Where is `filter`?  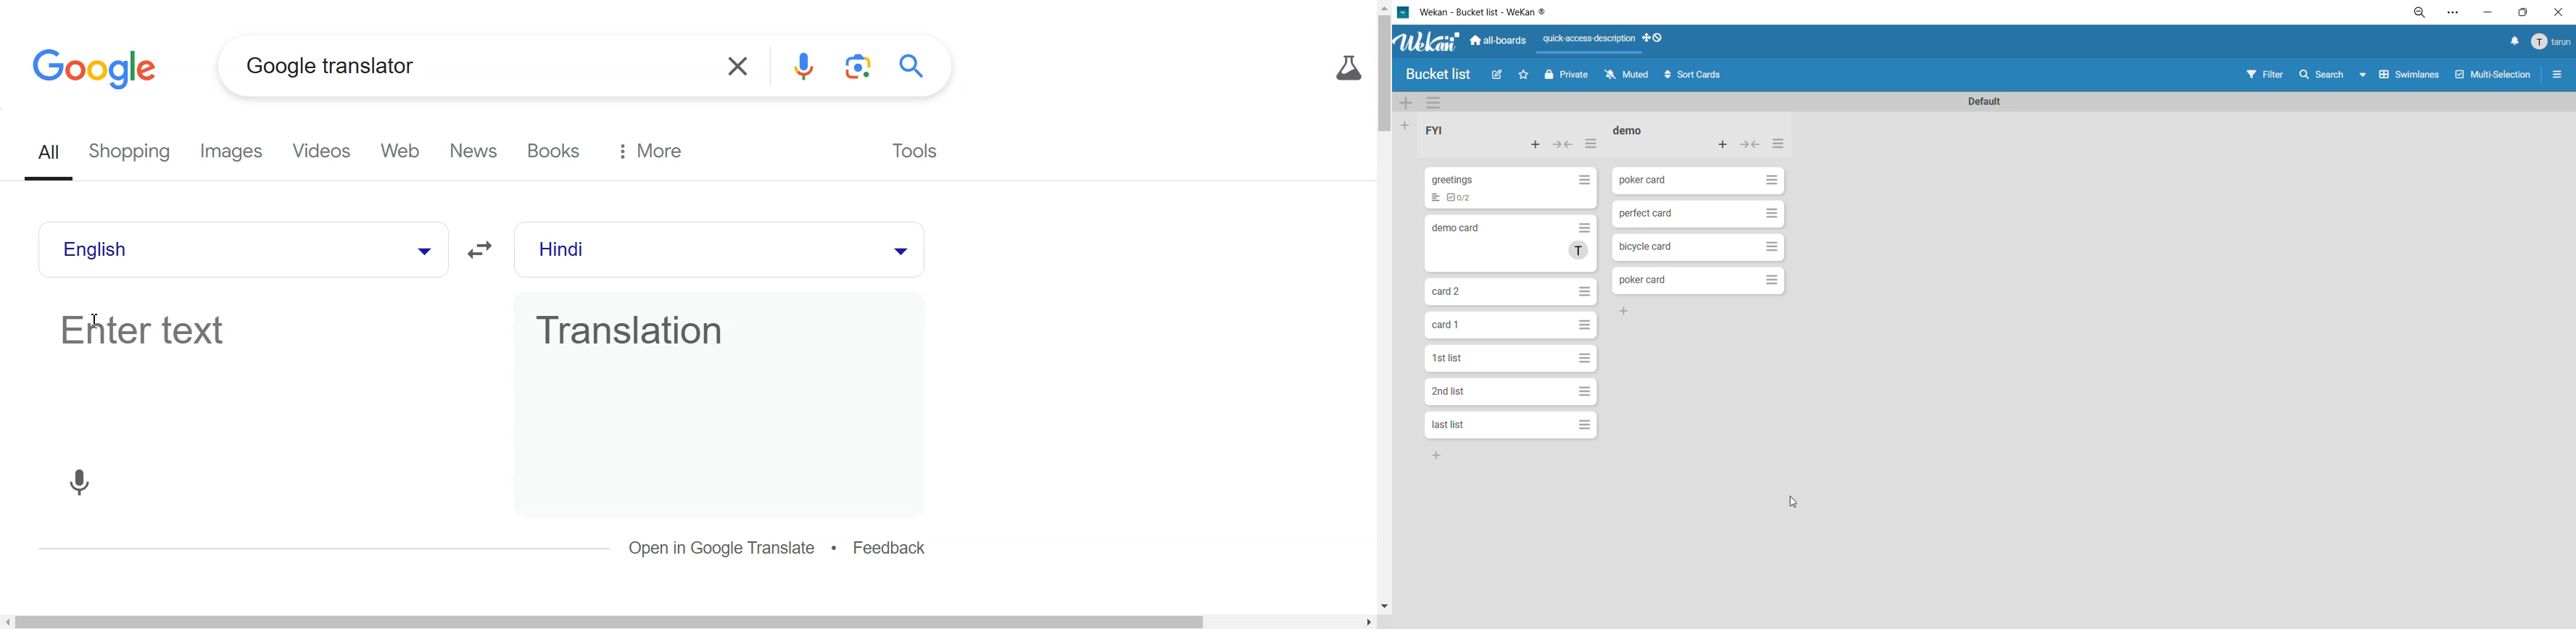 filter is located at coordinates (2269, 74).